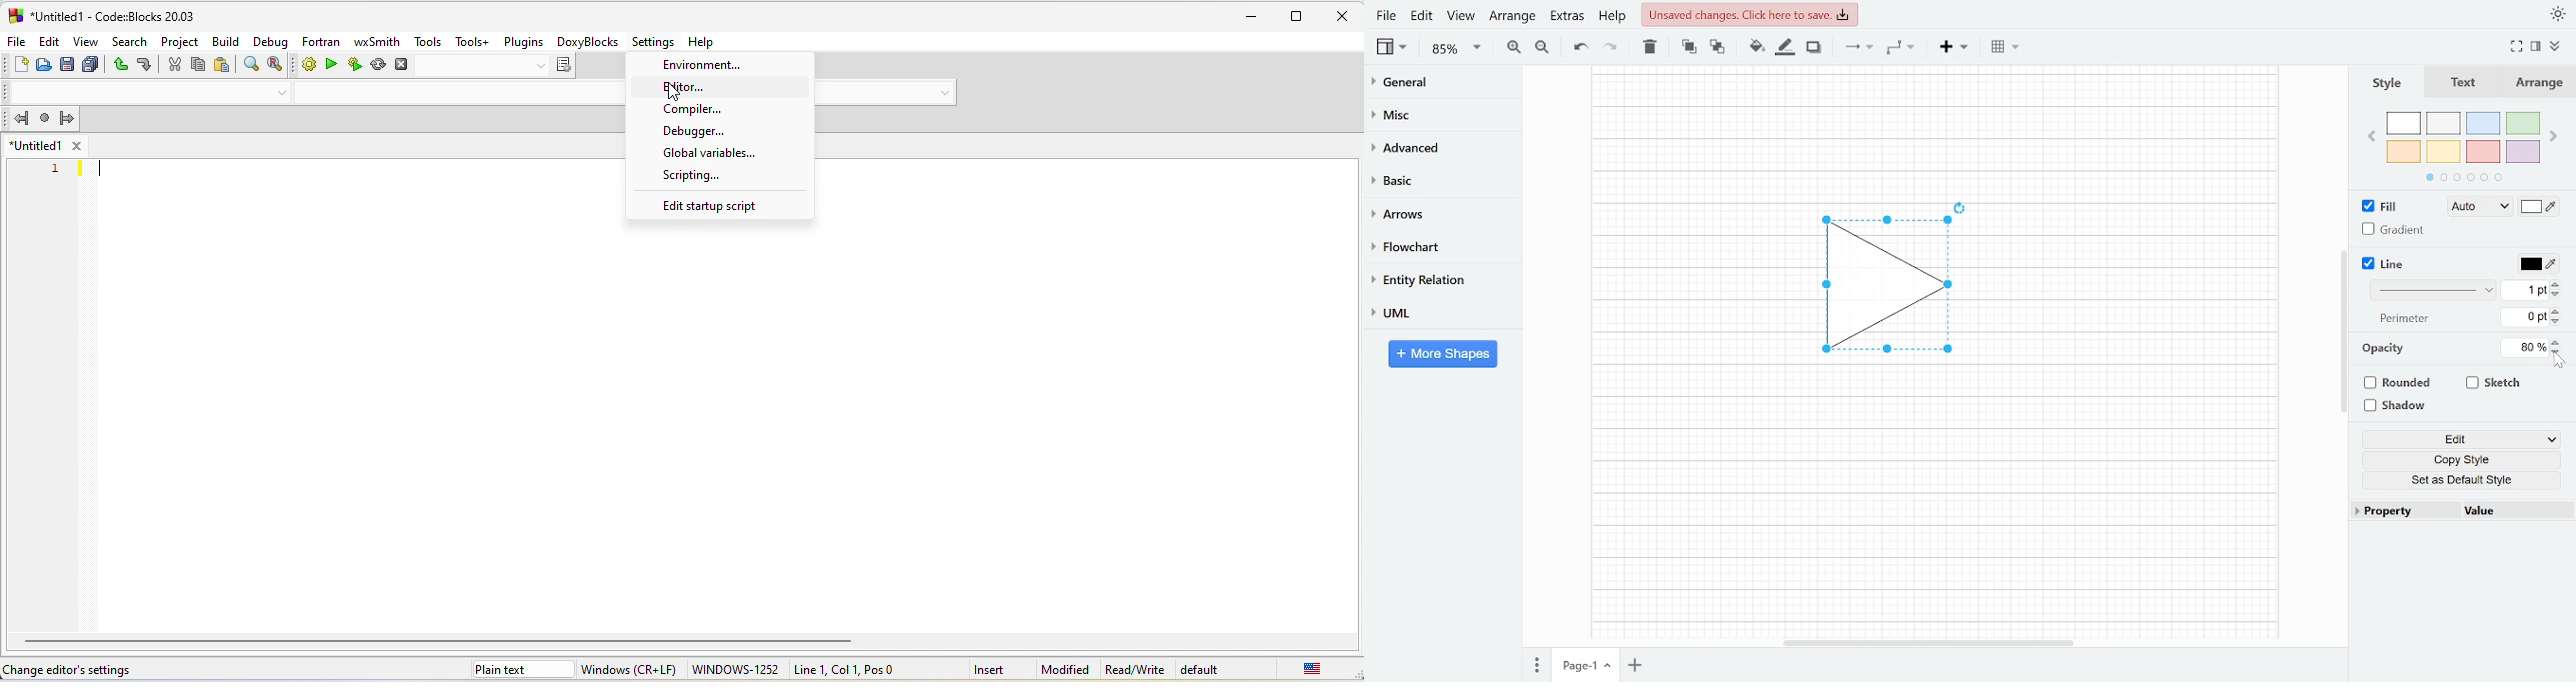 The image size is (2576, 700). Describe the element at coordinates (2524, 124) in the screenshot. I see `green` at that location.